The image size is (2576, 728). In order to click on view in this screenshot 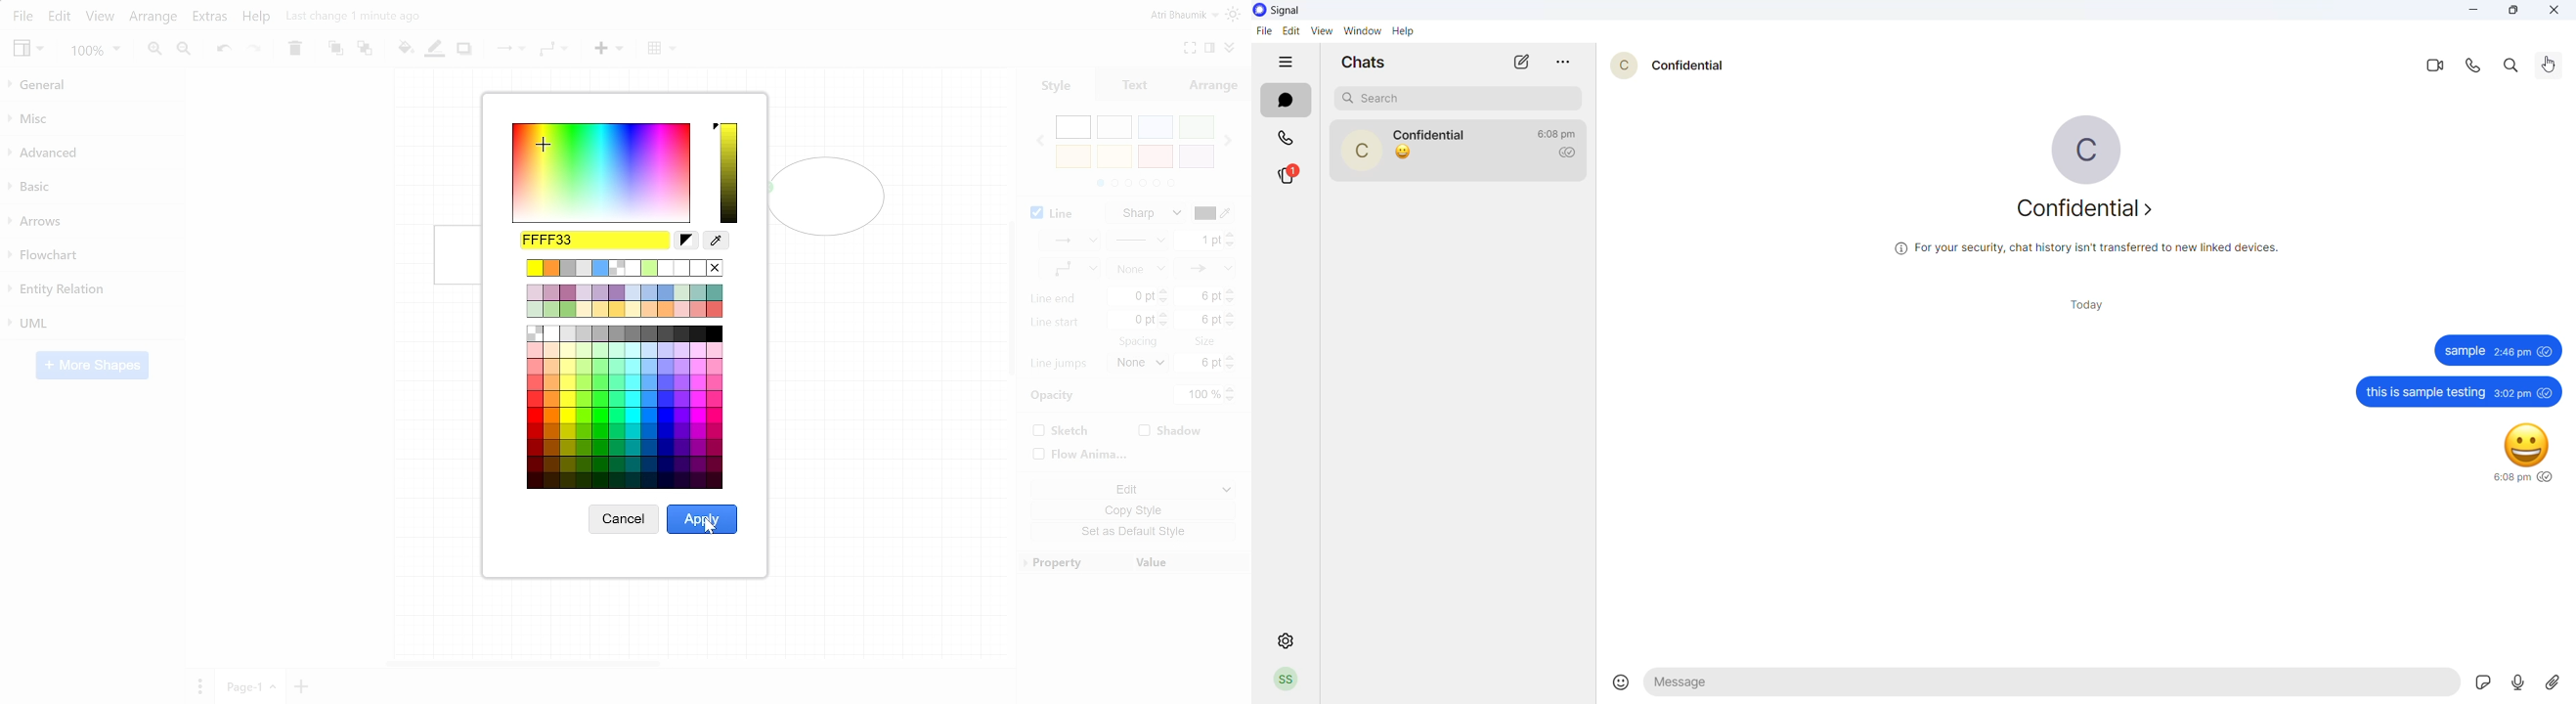, I will do `click(1320, 30)`.